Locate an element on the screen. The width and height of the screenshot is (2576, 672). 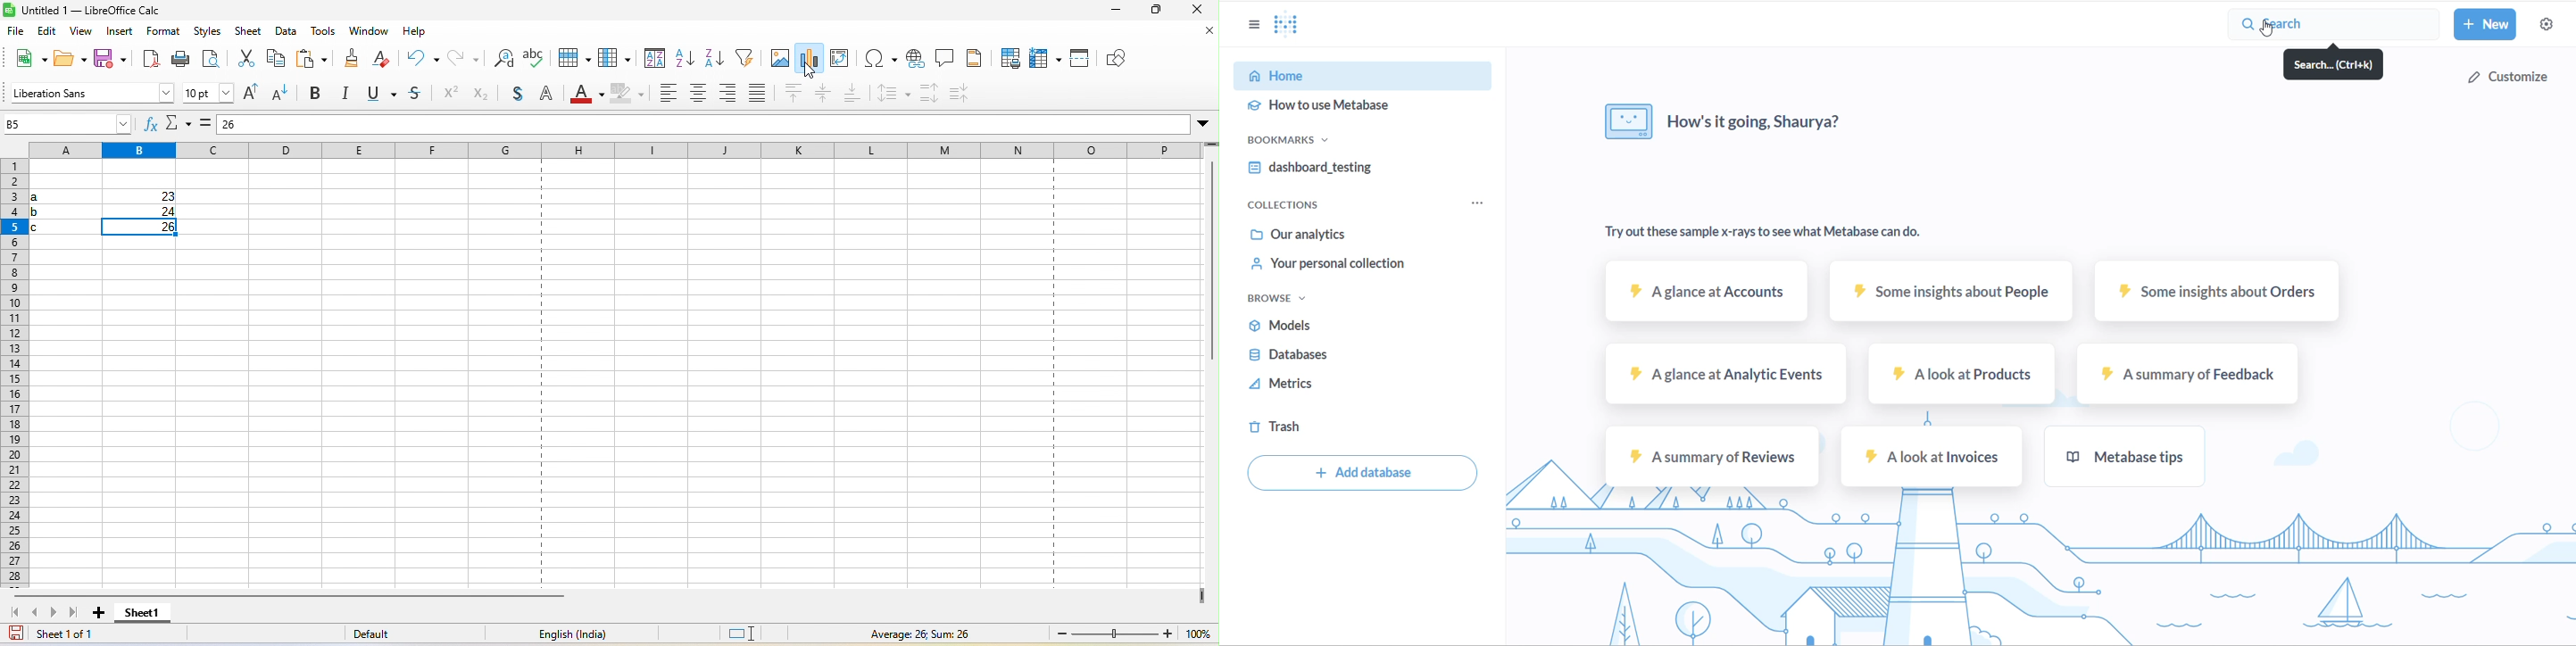
font size is located at coordinates (209, 92).